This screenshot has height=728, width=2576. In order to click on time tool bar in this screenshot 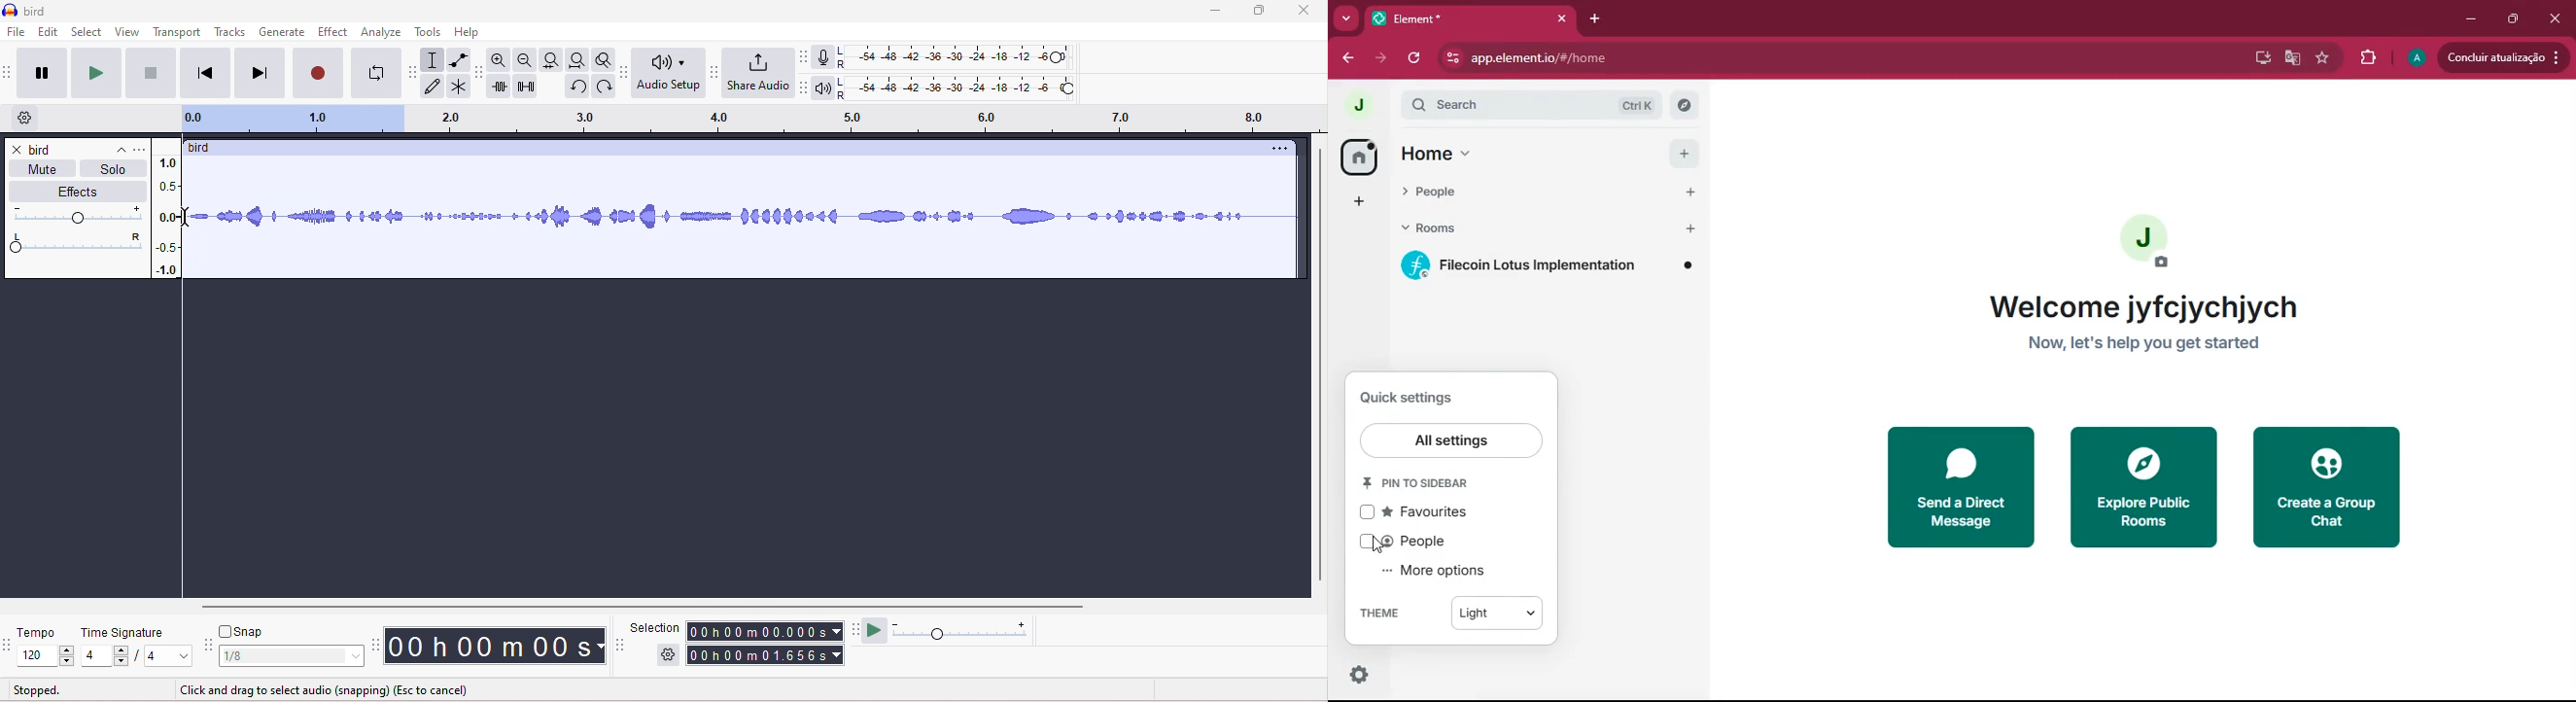, I will do `click(377, 645)`.